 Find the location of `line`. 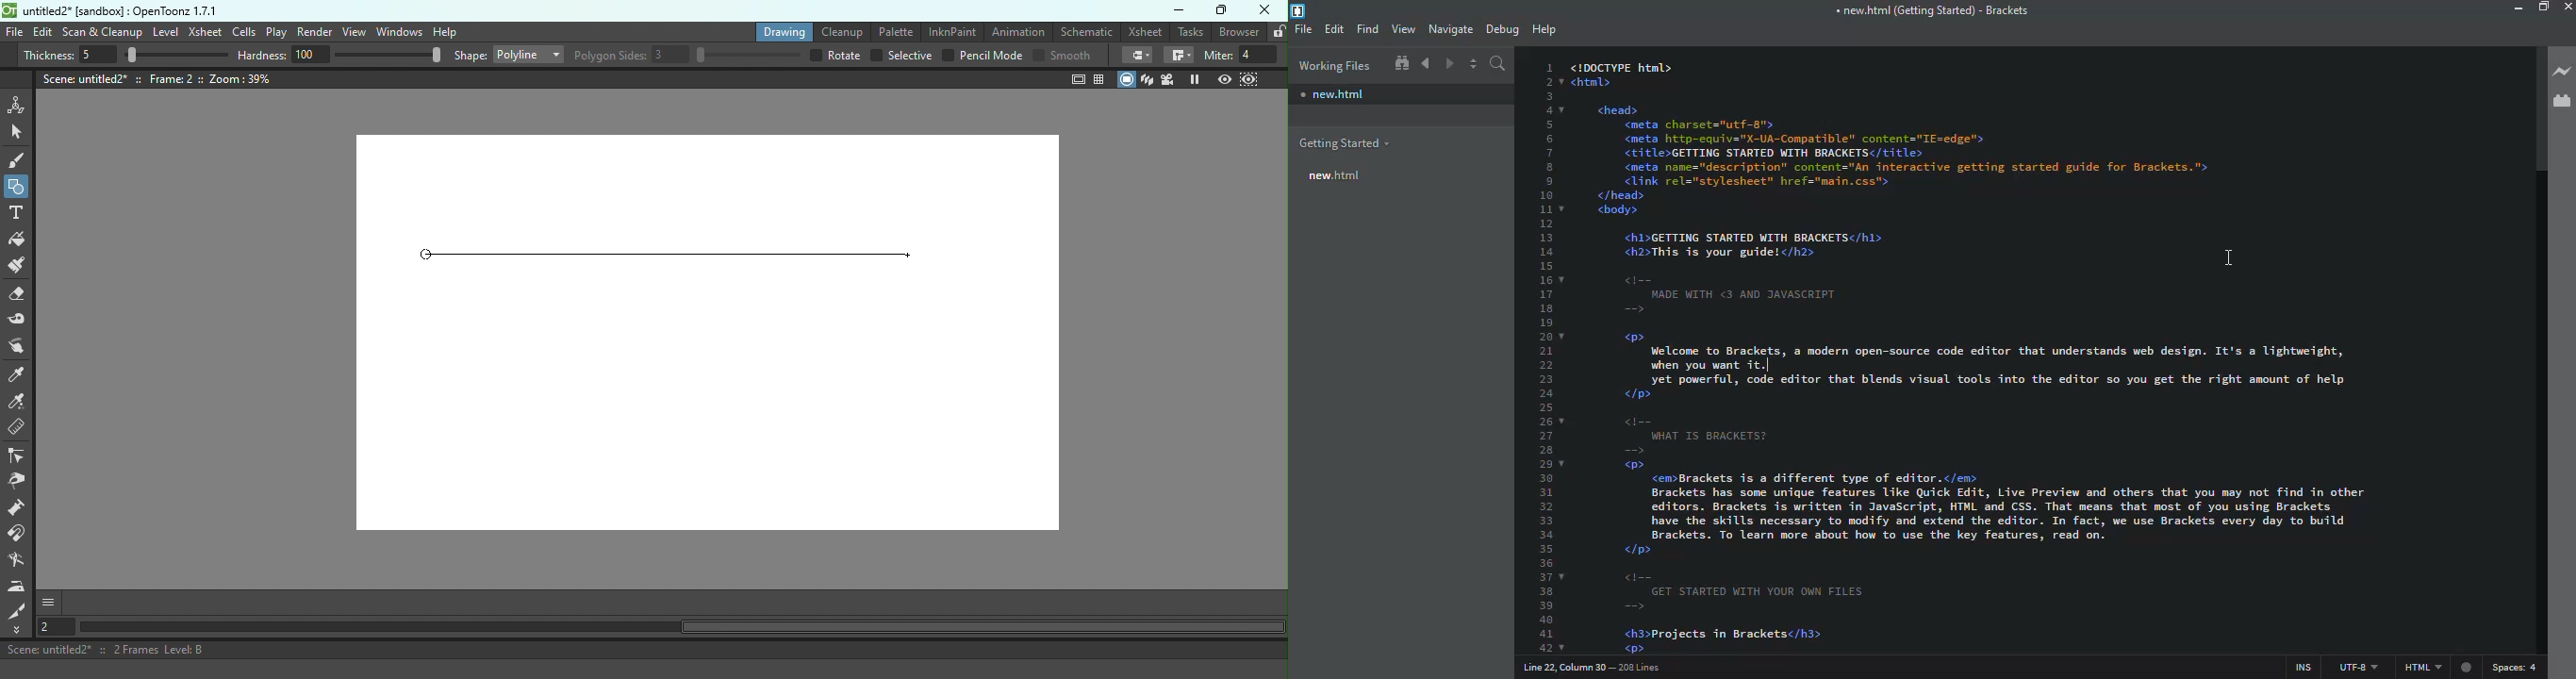

line is located at coordinates (1590, 667).